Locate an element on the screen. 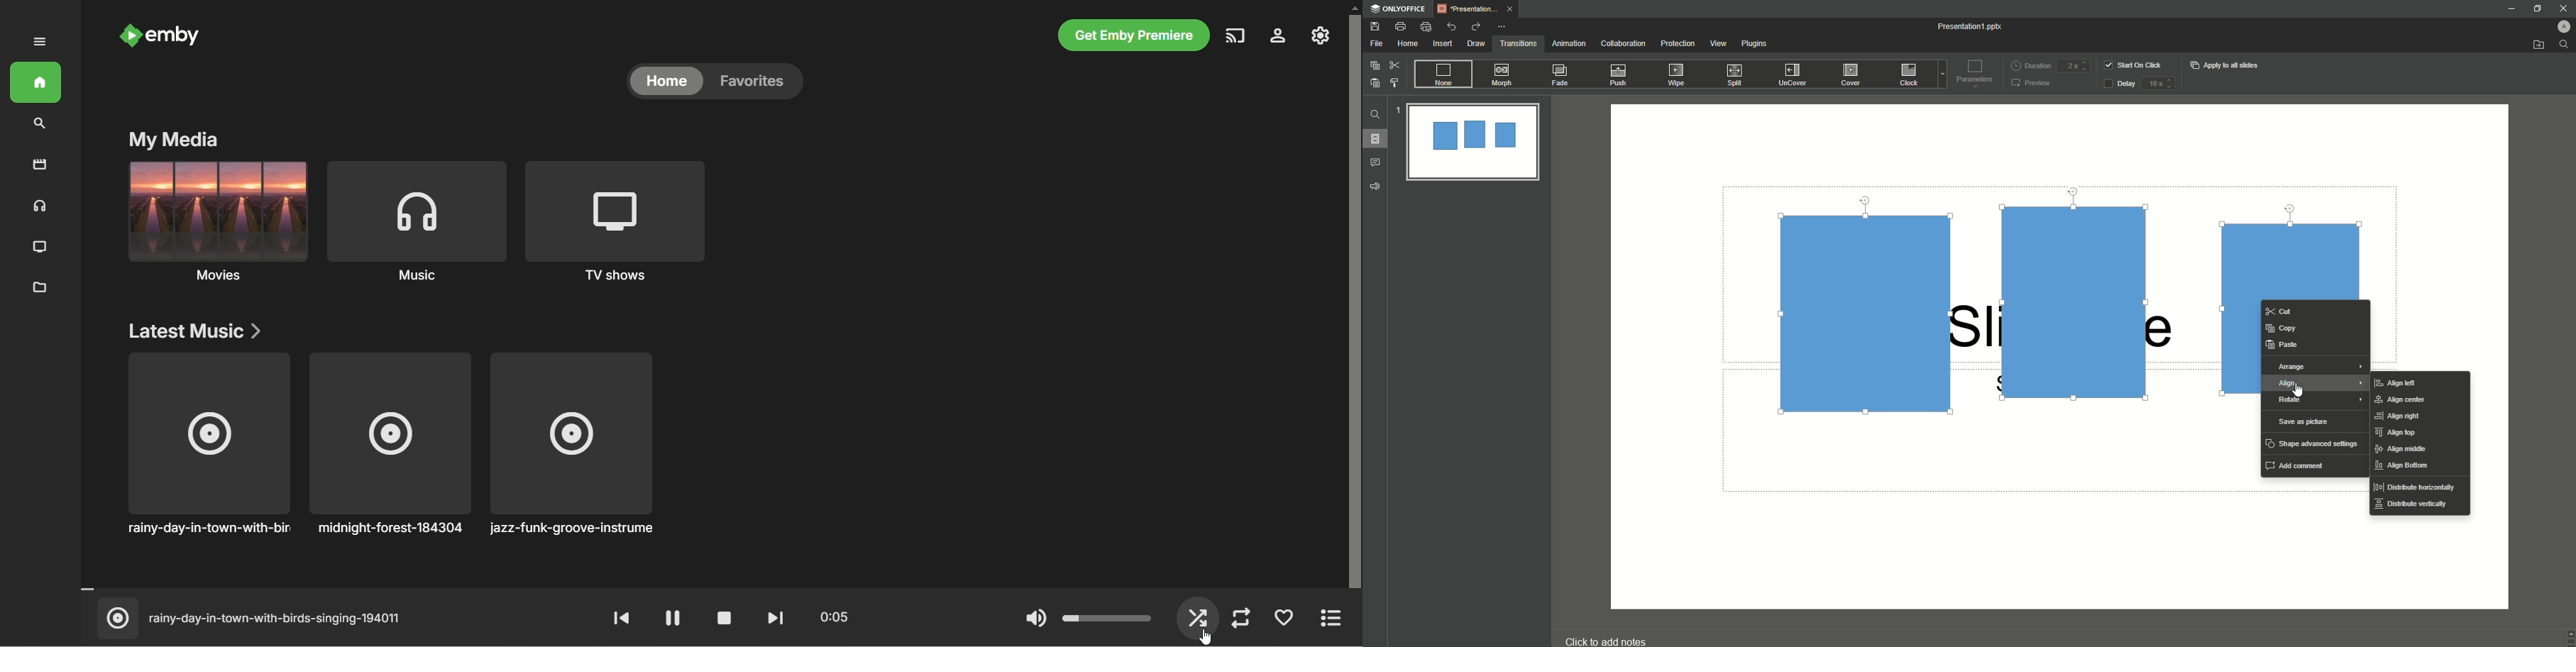  Minimize is located at coordinates (2510, 10).